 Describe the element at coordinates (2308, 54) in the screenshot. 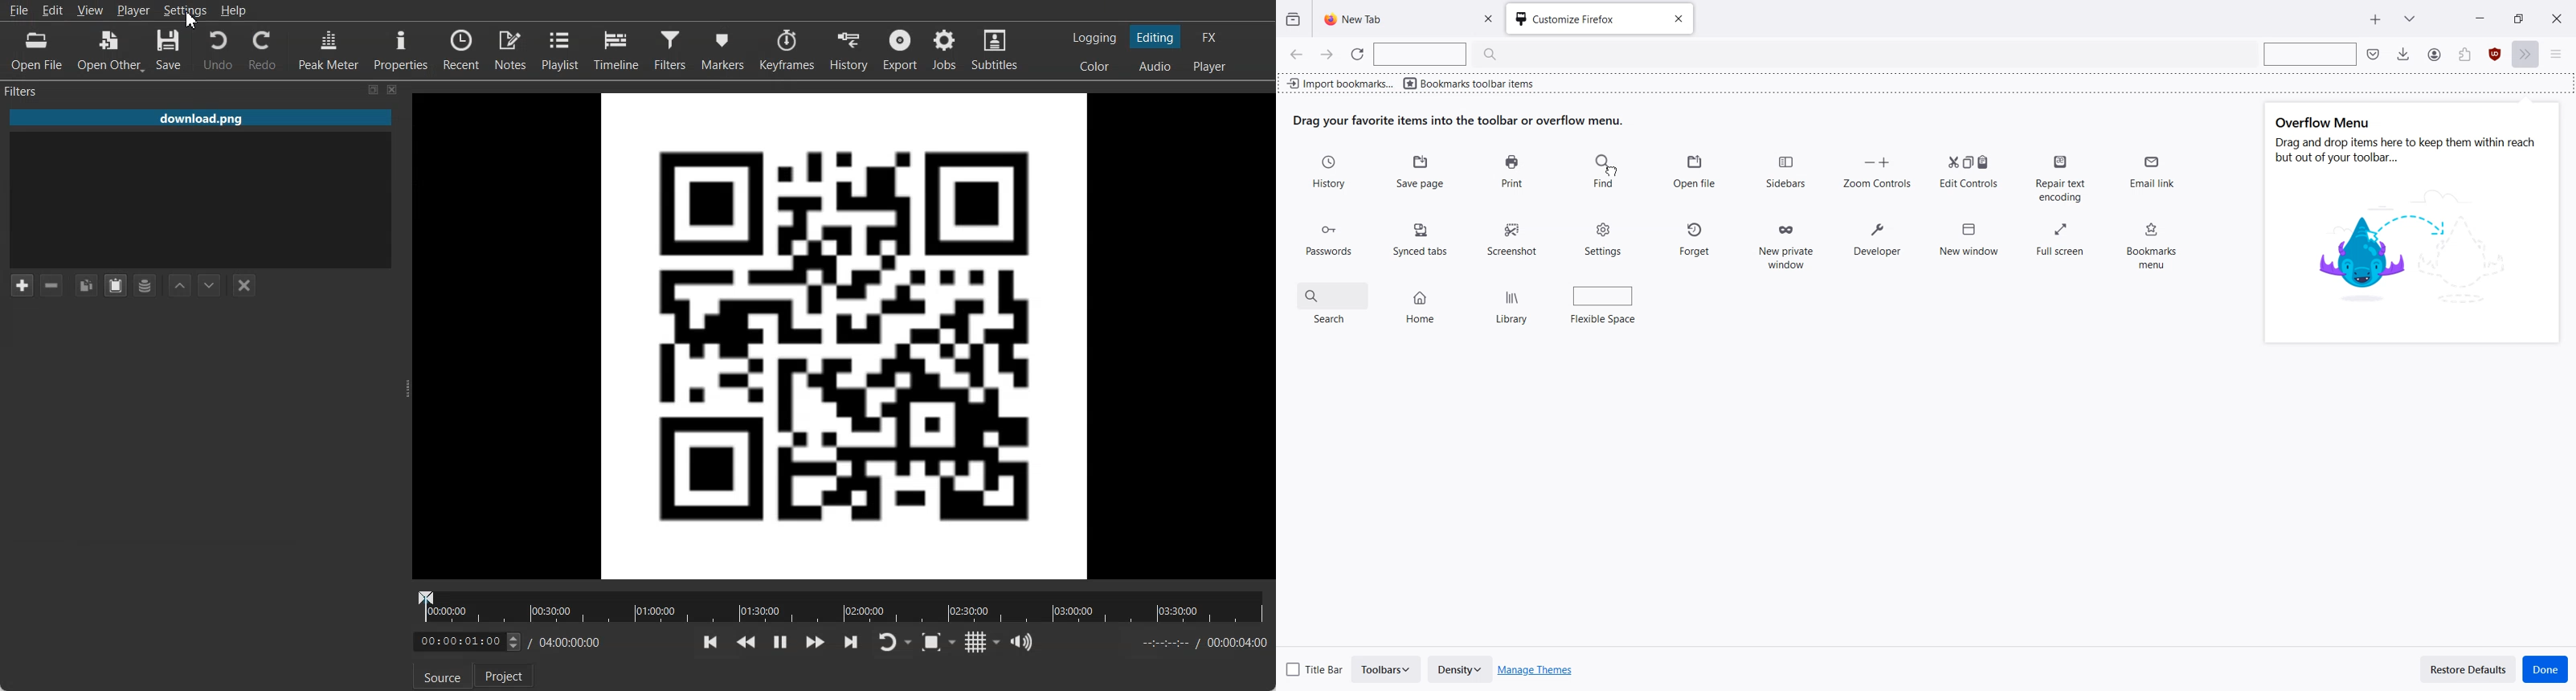

I see `Search bar` at that location.